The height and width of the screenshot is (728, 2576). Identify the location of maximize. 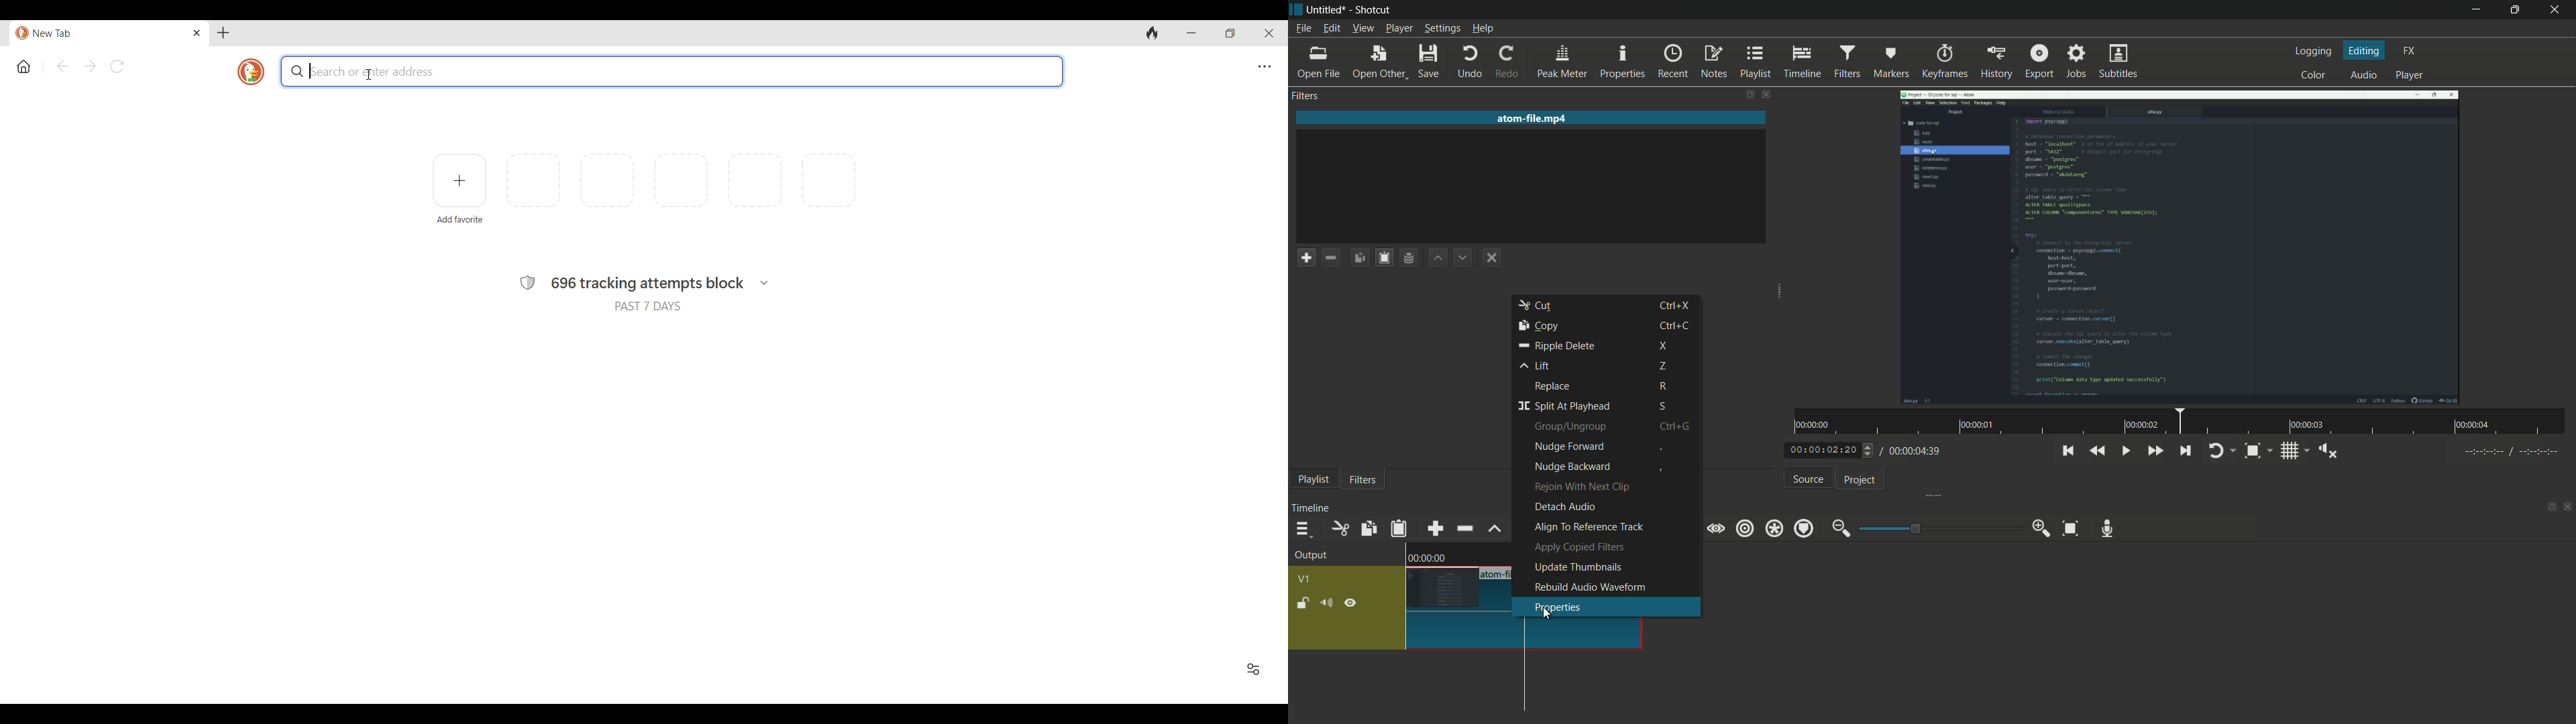
(2516, 9).